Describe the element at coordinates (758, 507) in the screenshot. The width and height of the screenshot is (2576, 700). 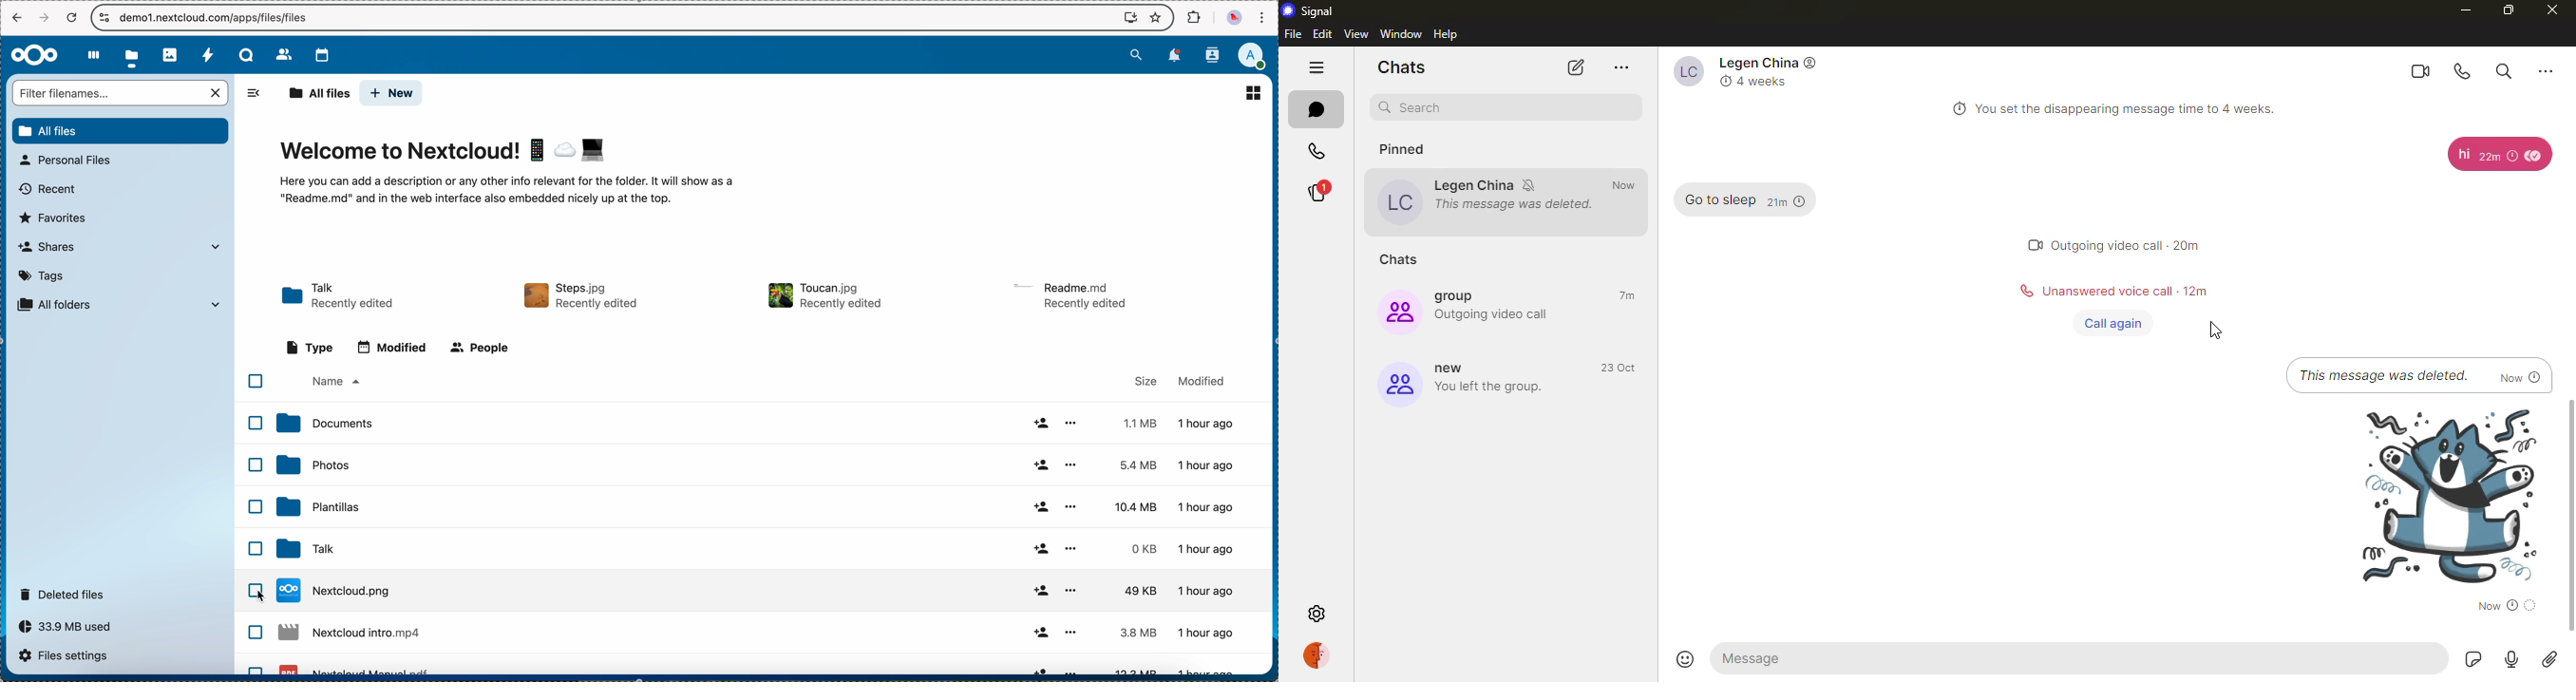
I see `templates` at that location.